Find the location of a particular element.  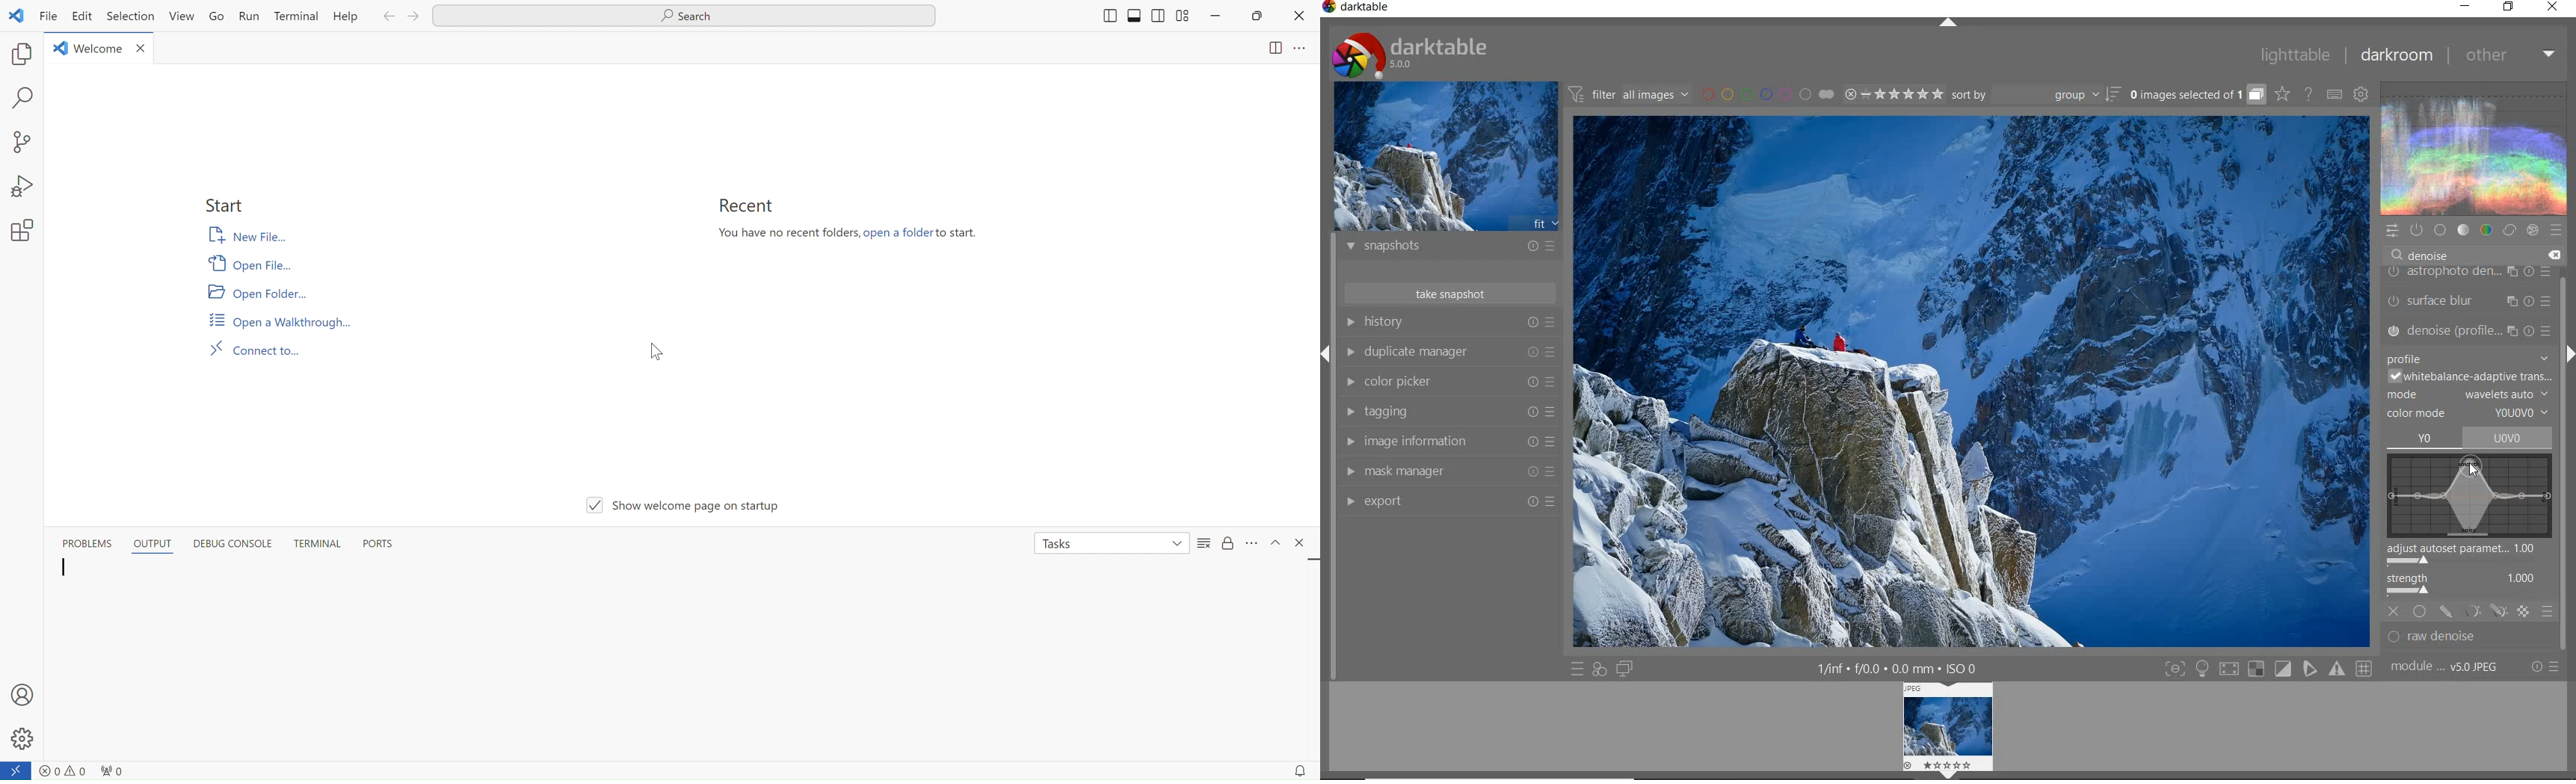

restore is located at coordinates (2510, 8).